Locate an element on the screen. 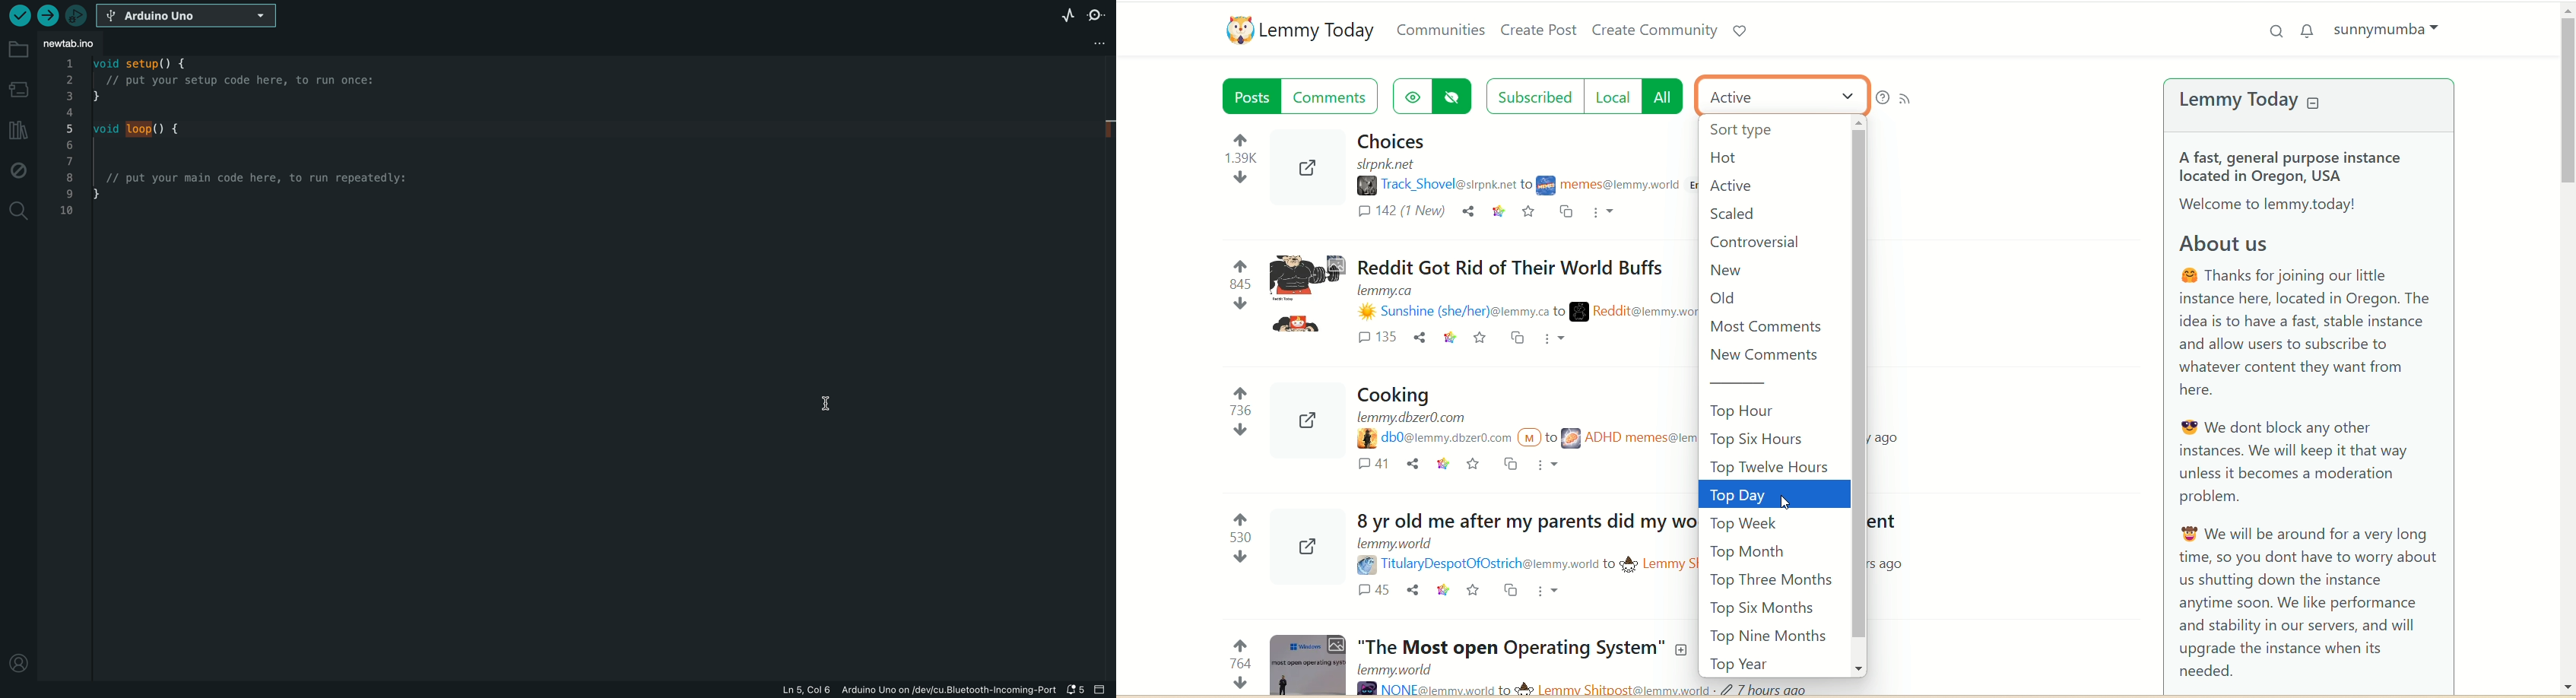  top six hours is located at coordinates (1772, 438).